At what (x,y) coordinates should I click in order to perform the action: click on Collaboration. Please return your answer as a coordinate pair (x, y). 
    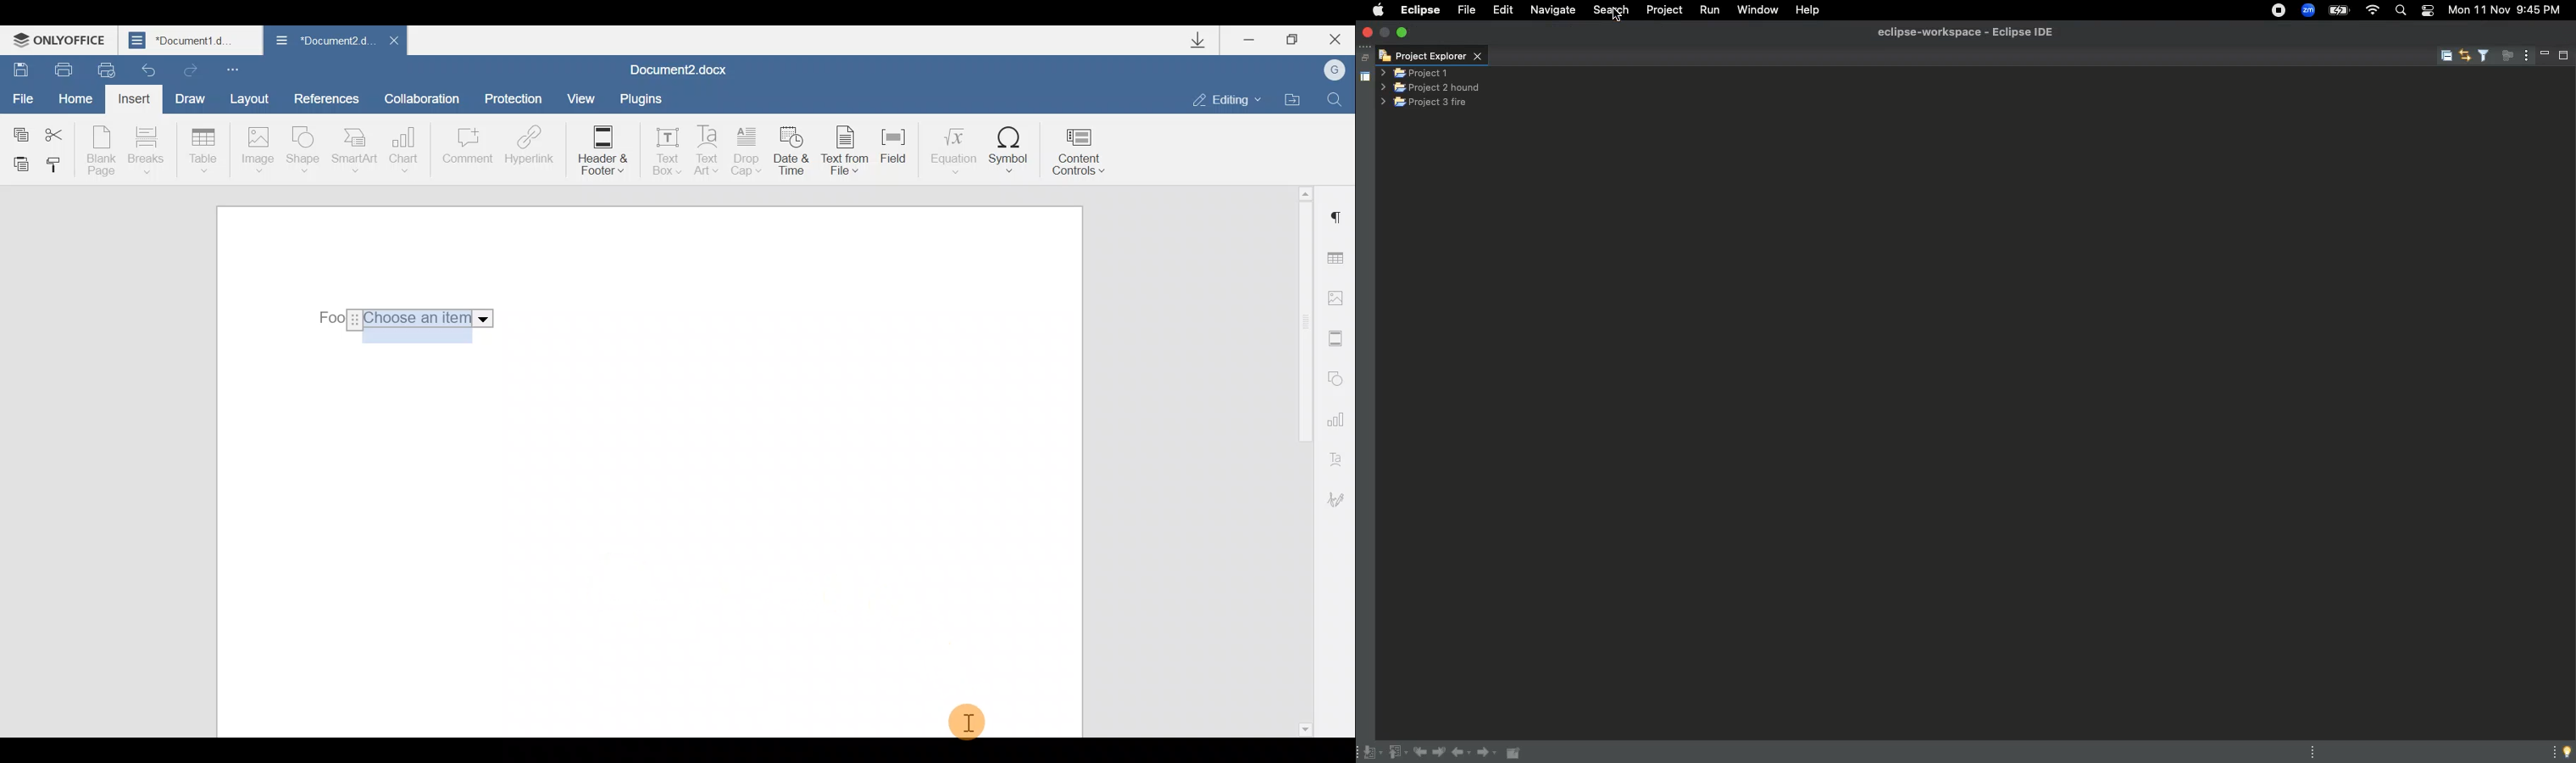
    Looking at the image, I should click on (427, 98).